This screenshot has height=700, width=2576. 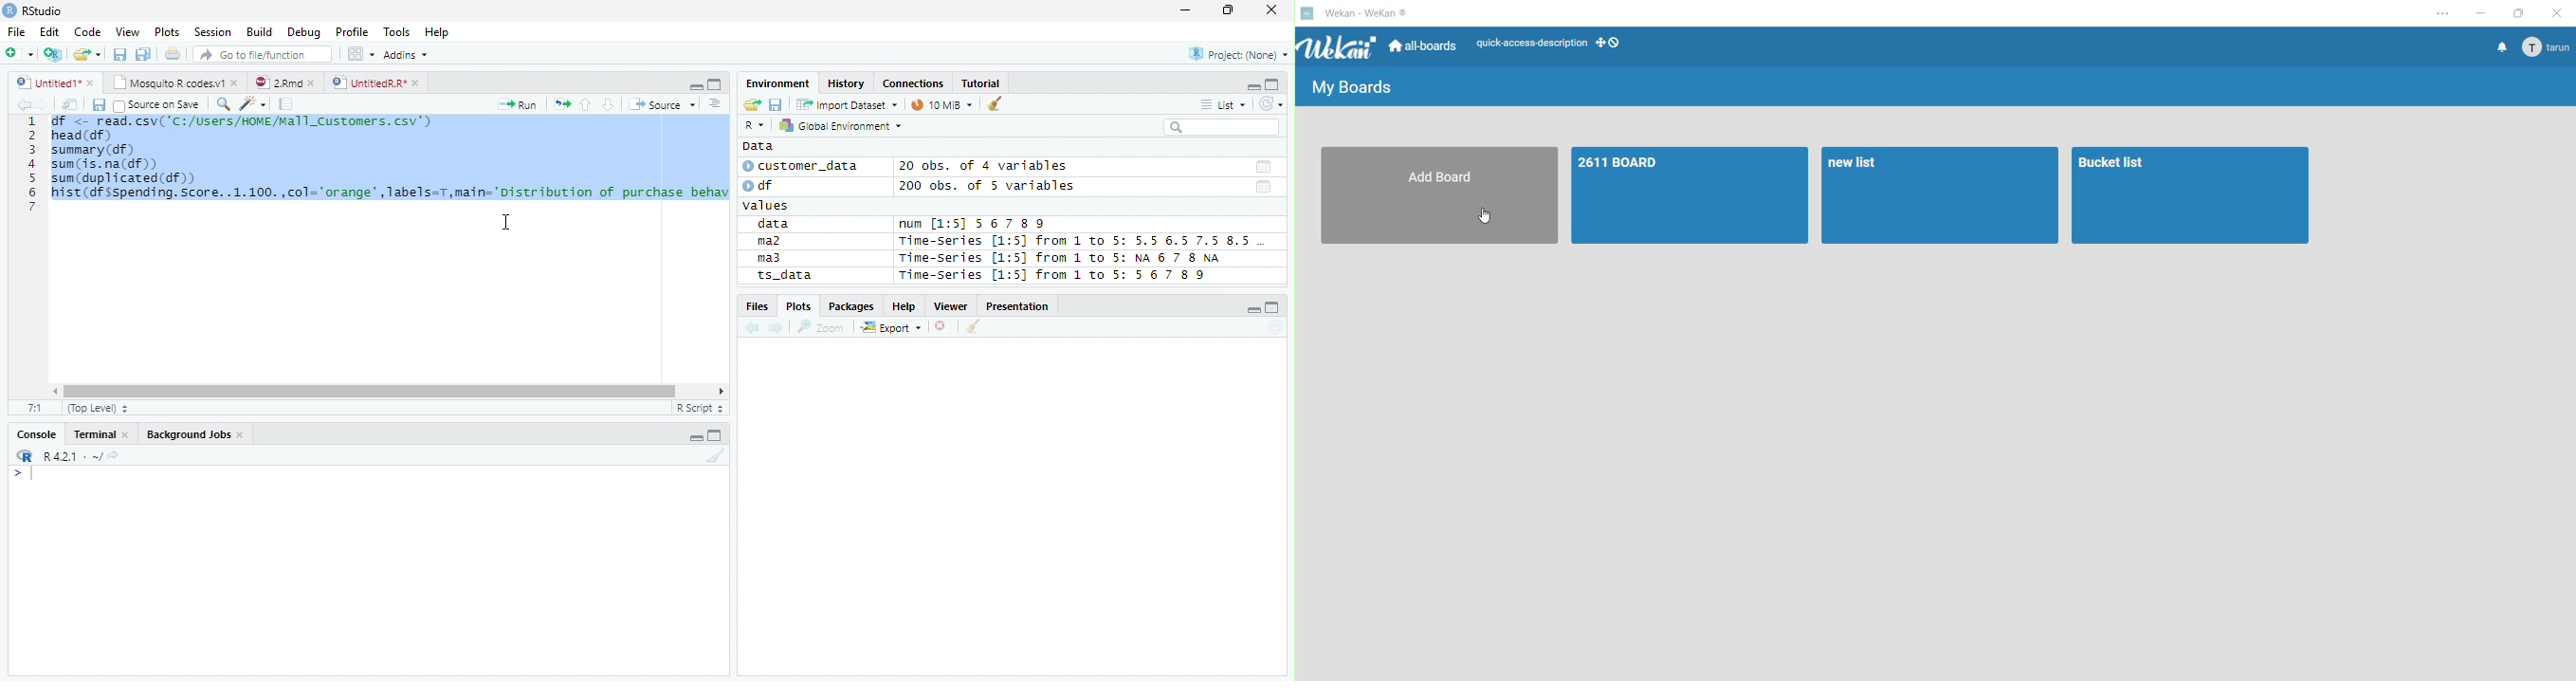 What do you see at coordinates (37, 433) in the screenshot?
I see `Console` at bounding box center [37, 433].